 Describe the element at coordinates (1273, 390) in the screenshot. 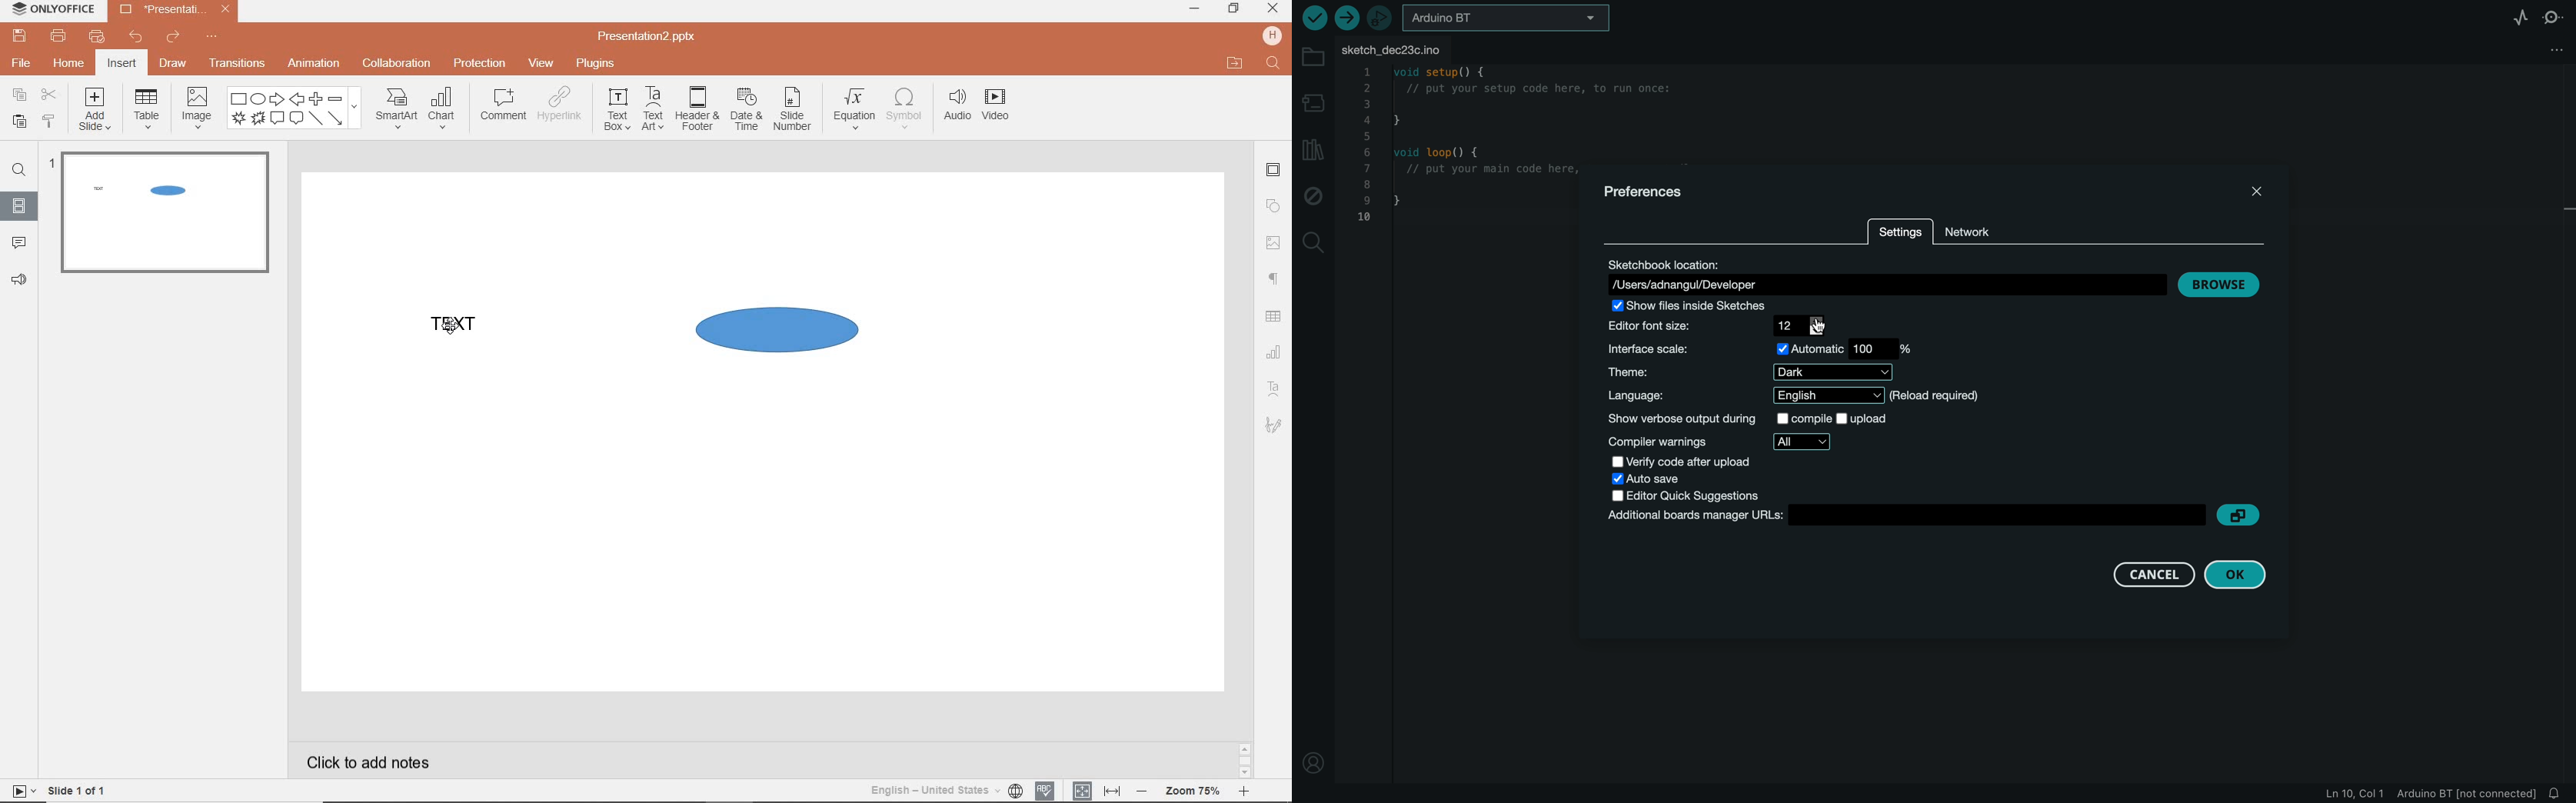

I see `TEXT ART` at that location.